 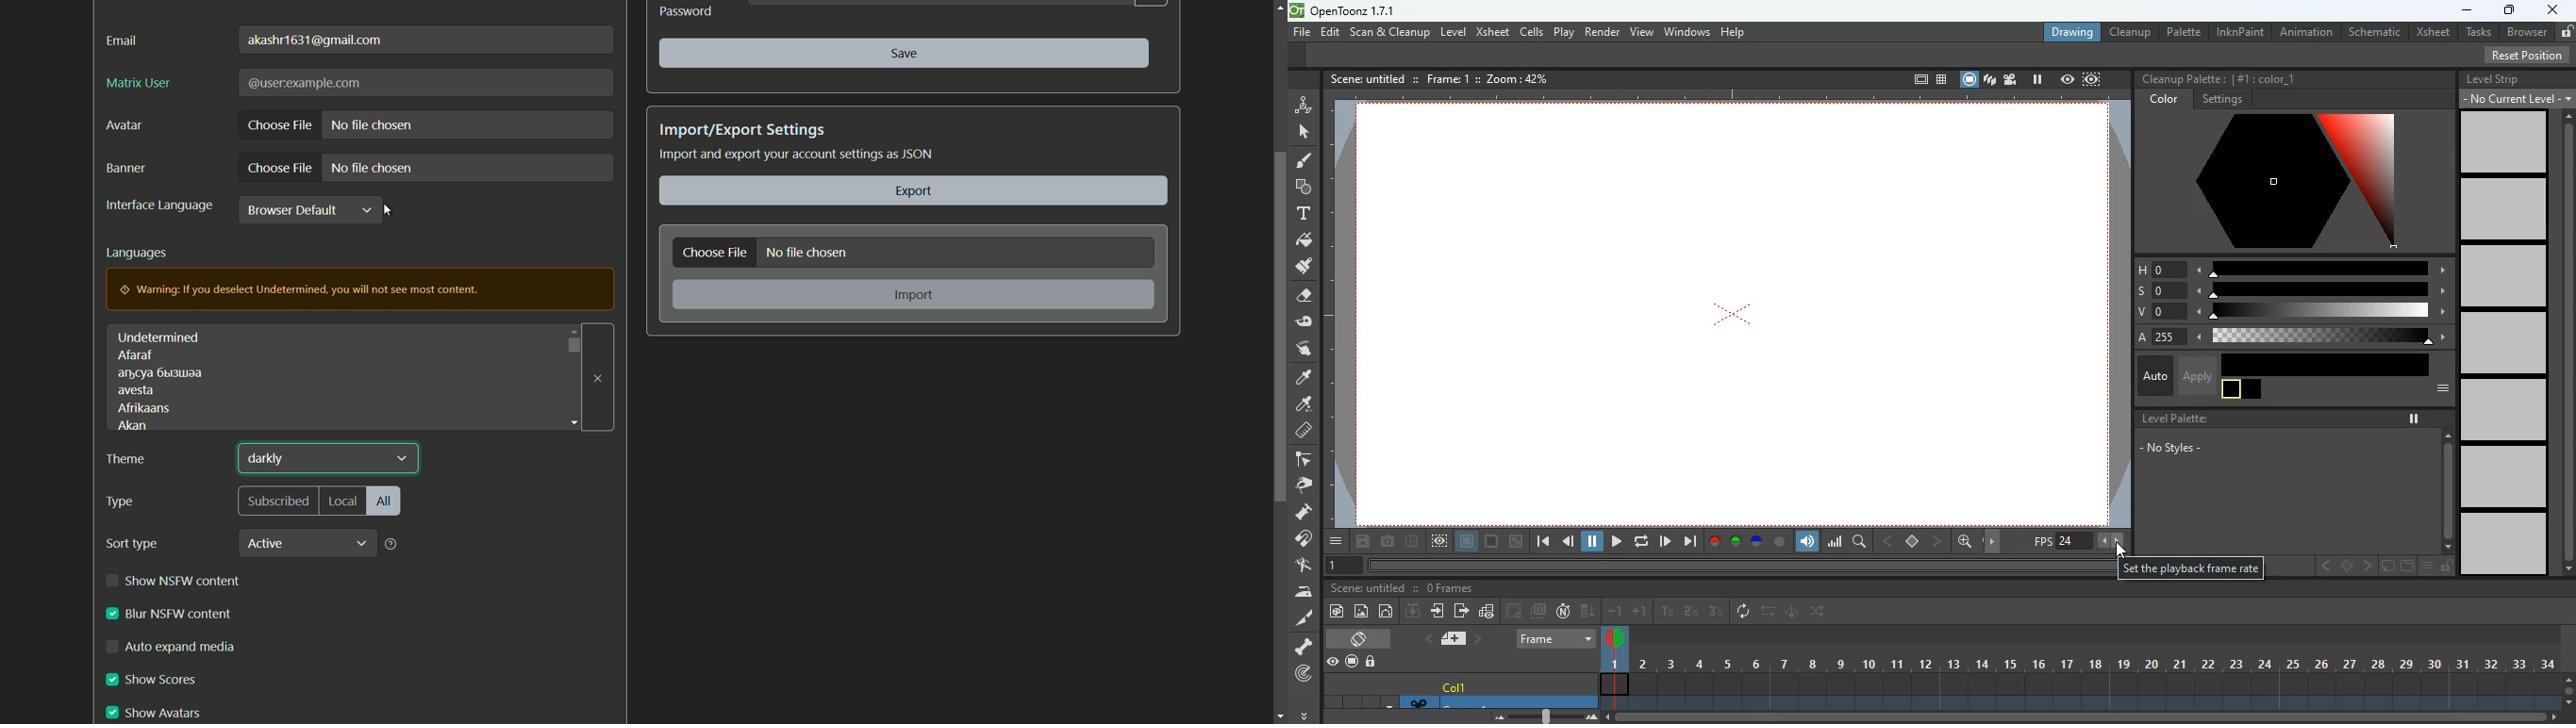 I want to click on paint, so click(x=1307, y=241).